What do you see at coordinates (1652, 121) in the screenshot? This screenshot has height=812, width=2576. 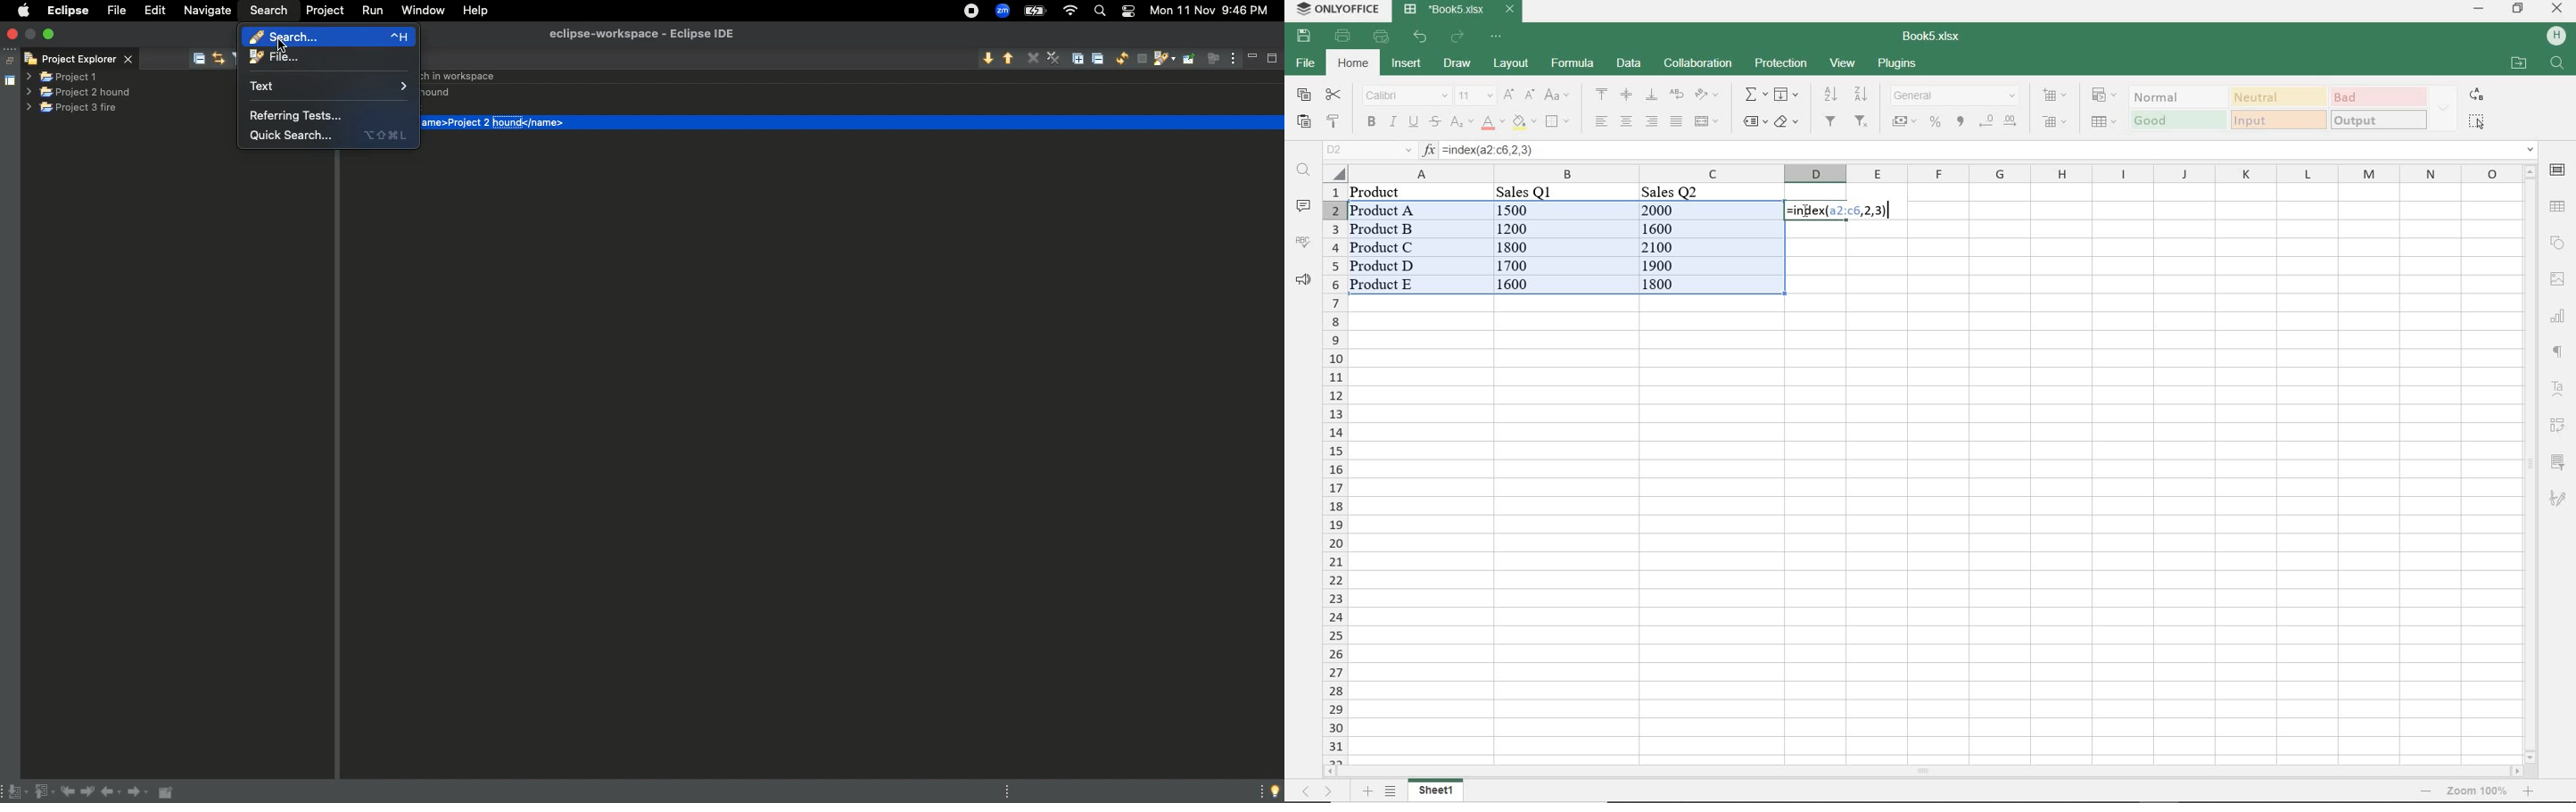 I see `align left` at bounding box center [1652, 121].